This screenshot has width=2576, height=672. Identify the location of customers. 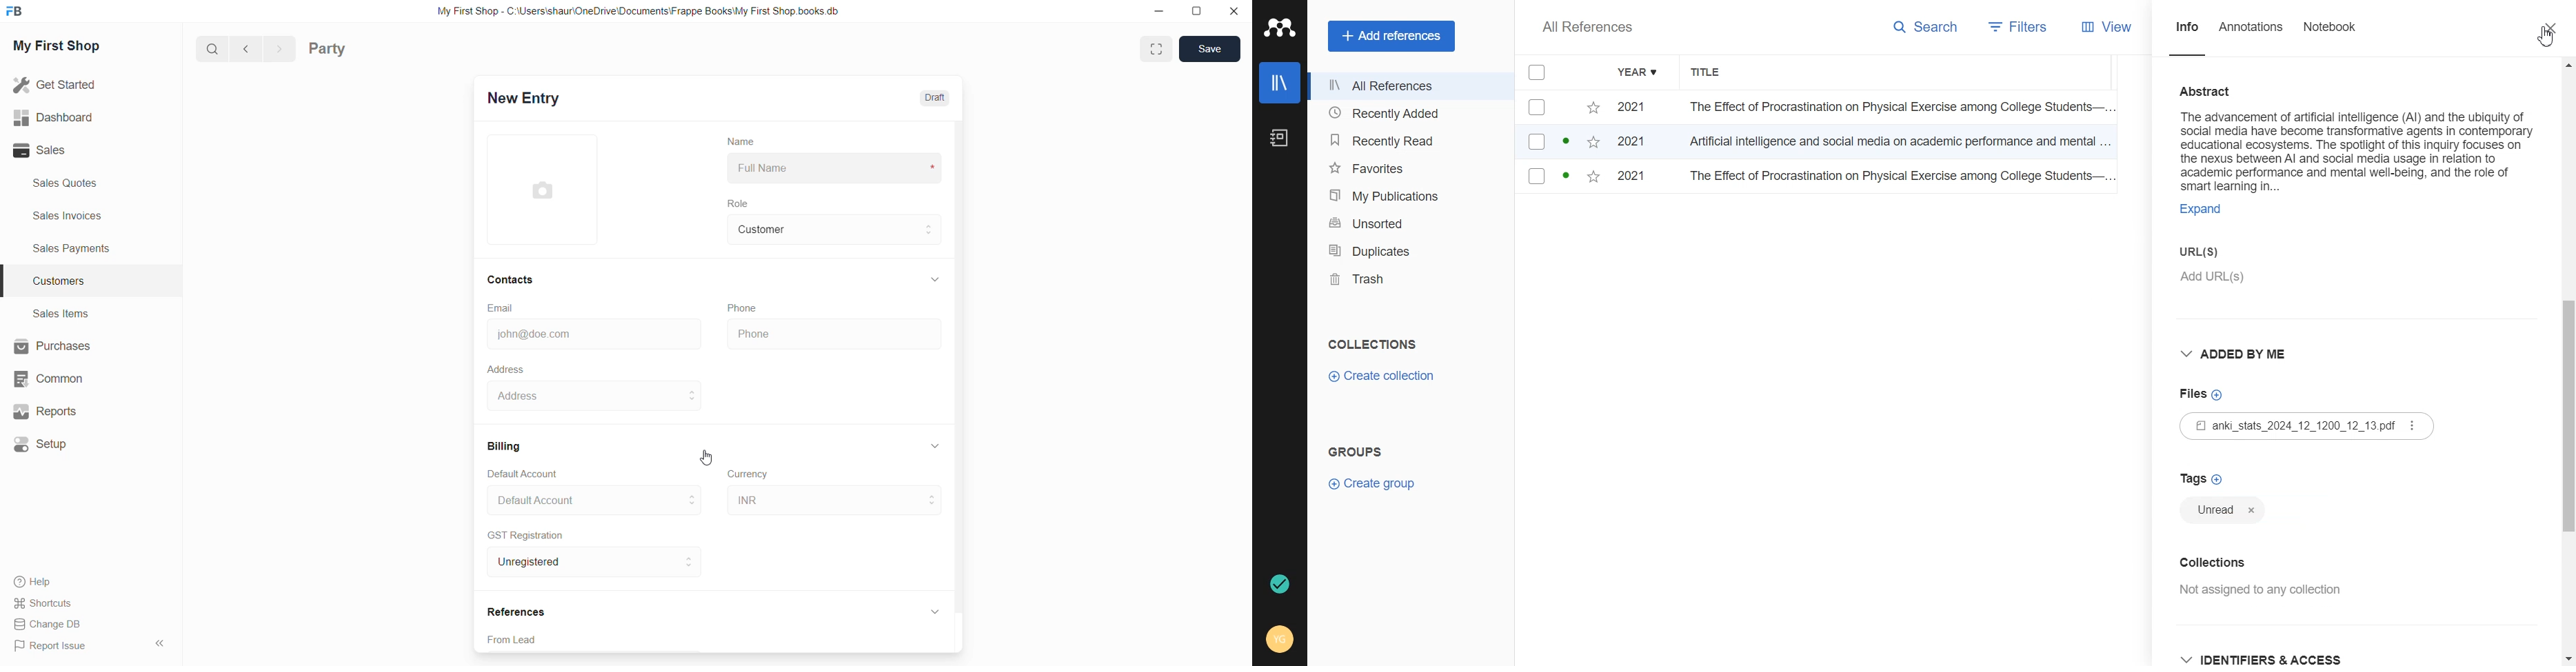
(69, 282).